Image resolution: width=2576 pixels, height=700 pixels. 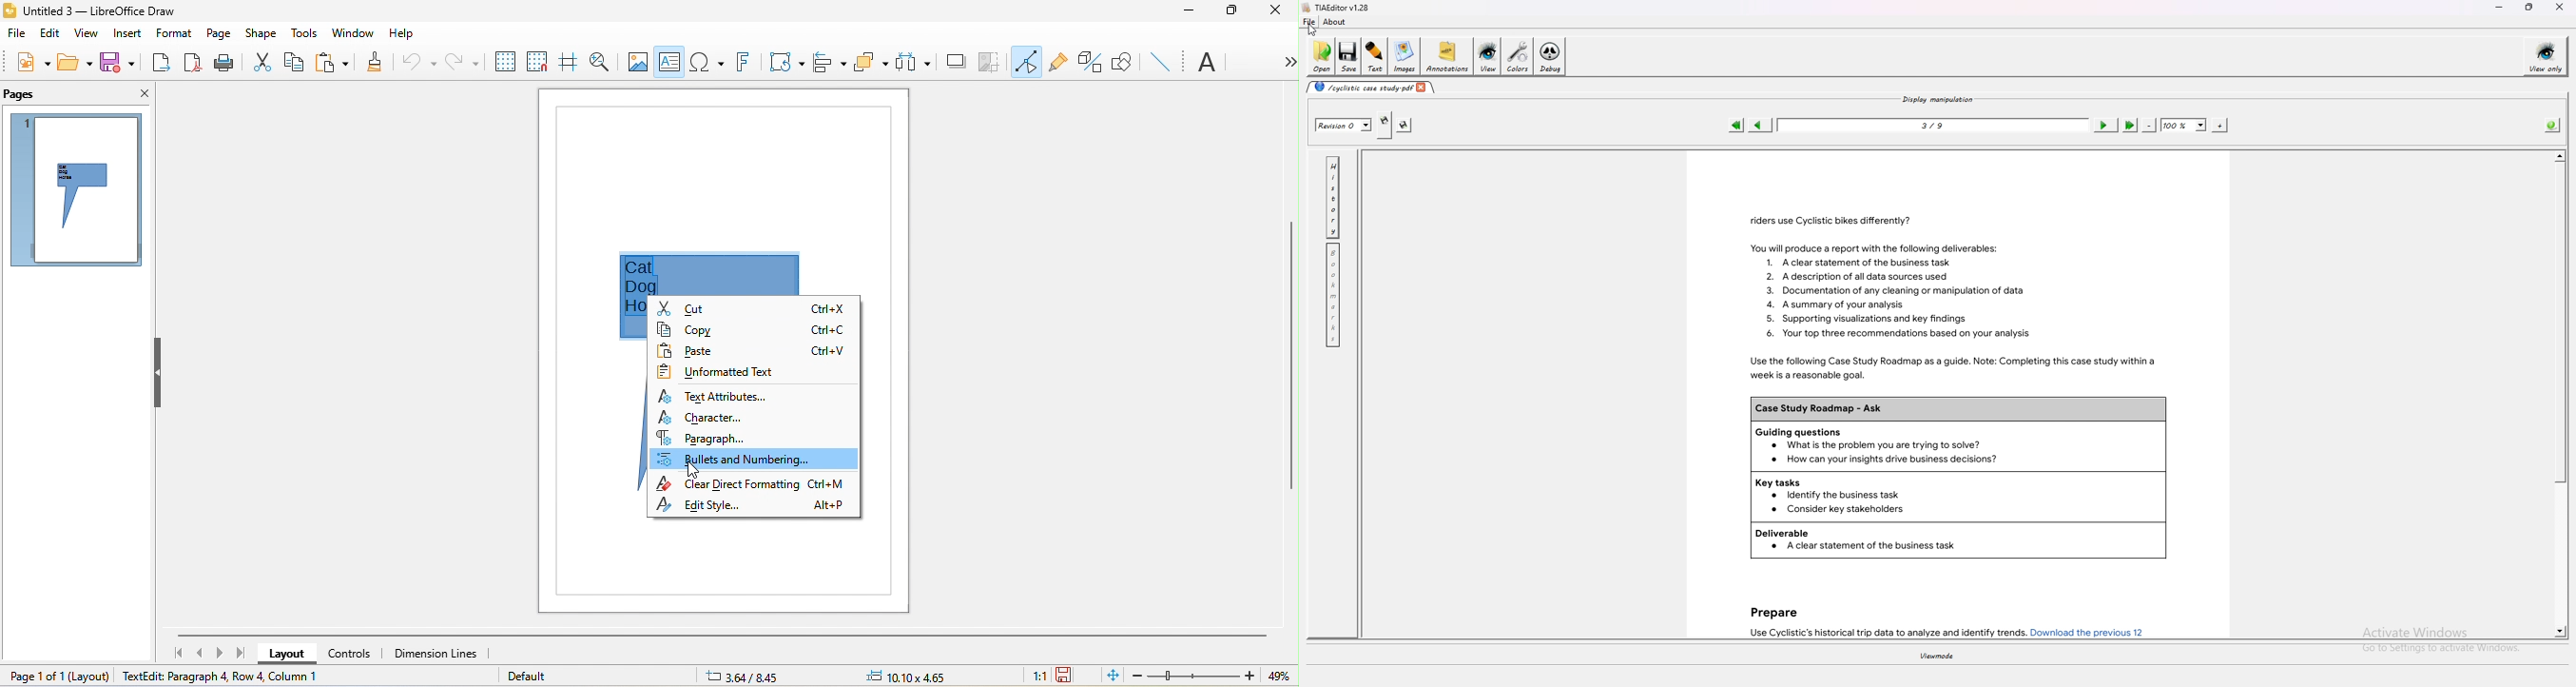 I want to click on file, so click(x=17, y=36).